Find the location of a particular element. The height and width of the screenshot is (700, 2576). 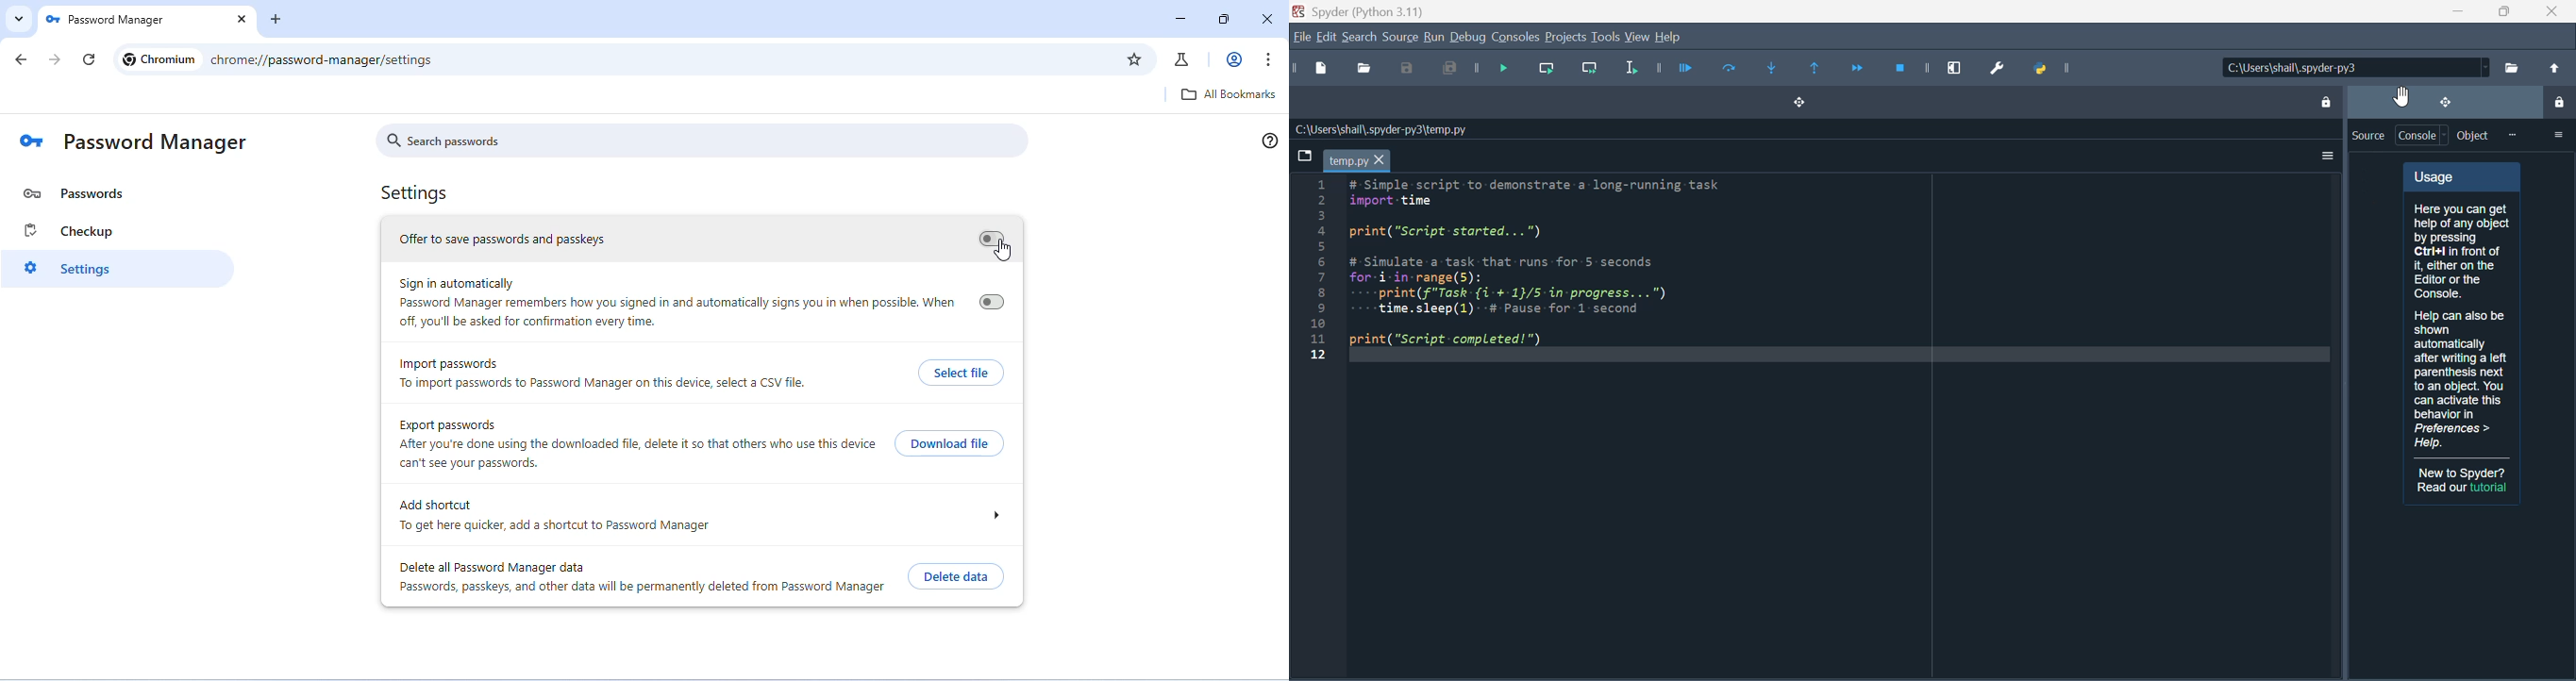

lock is located at coordinates (2325, 100).